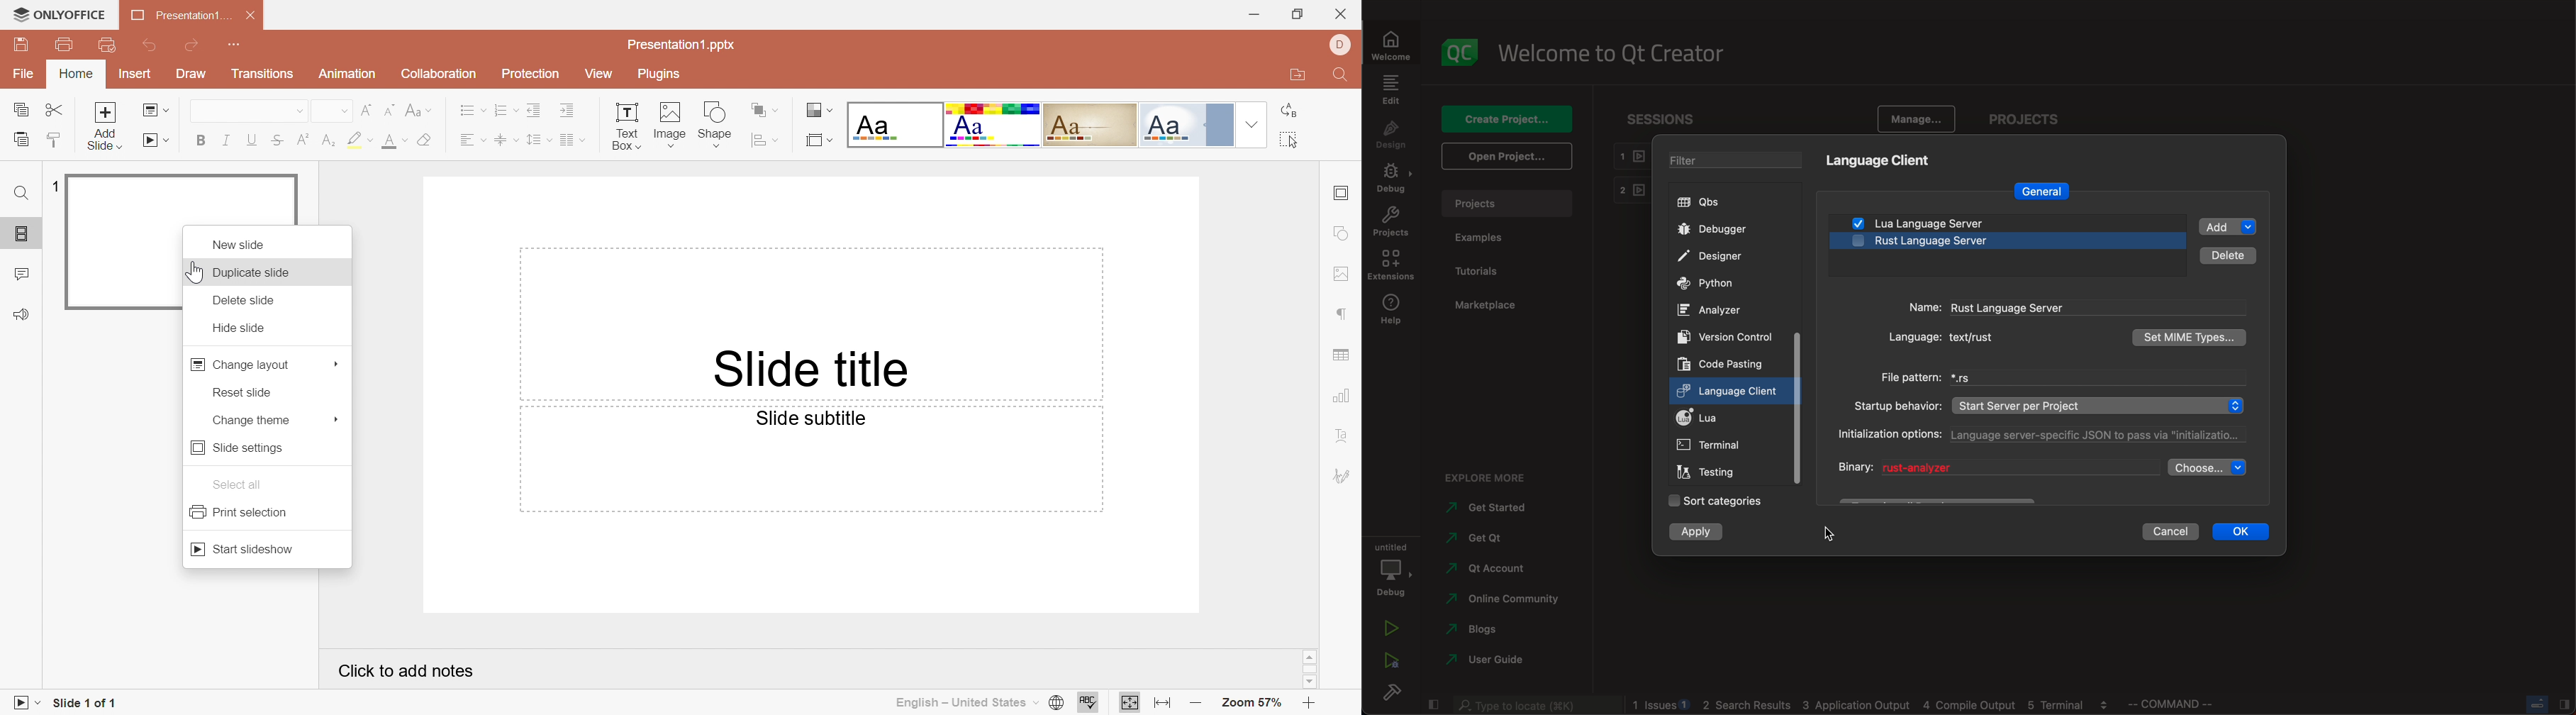 The width and height of the screenshot is (2576, 728). What do you see at coordinates (531, 74) in the screenshot?
I see `Protection` at bounding box center [531, 74].